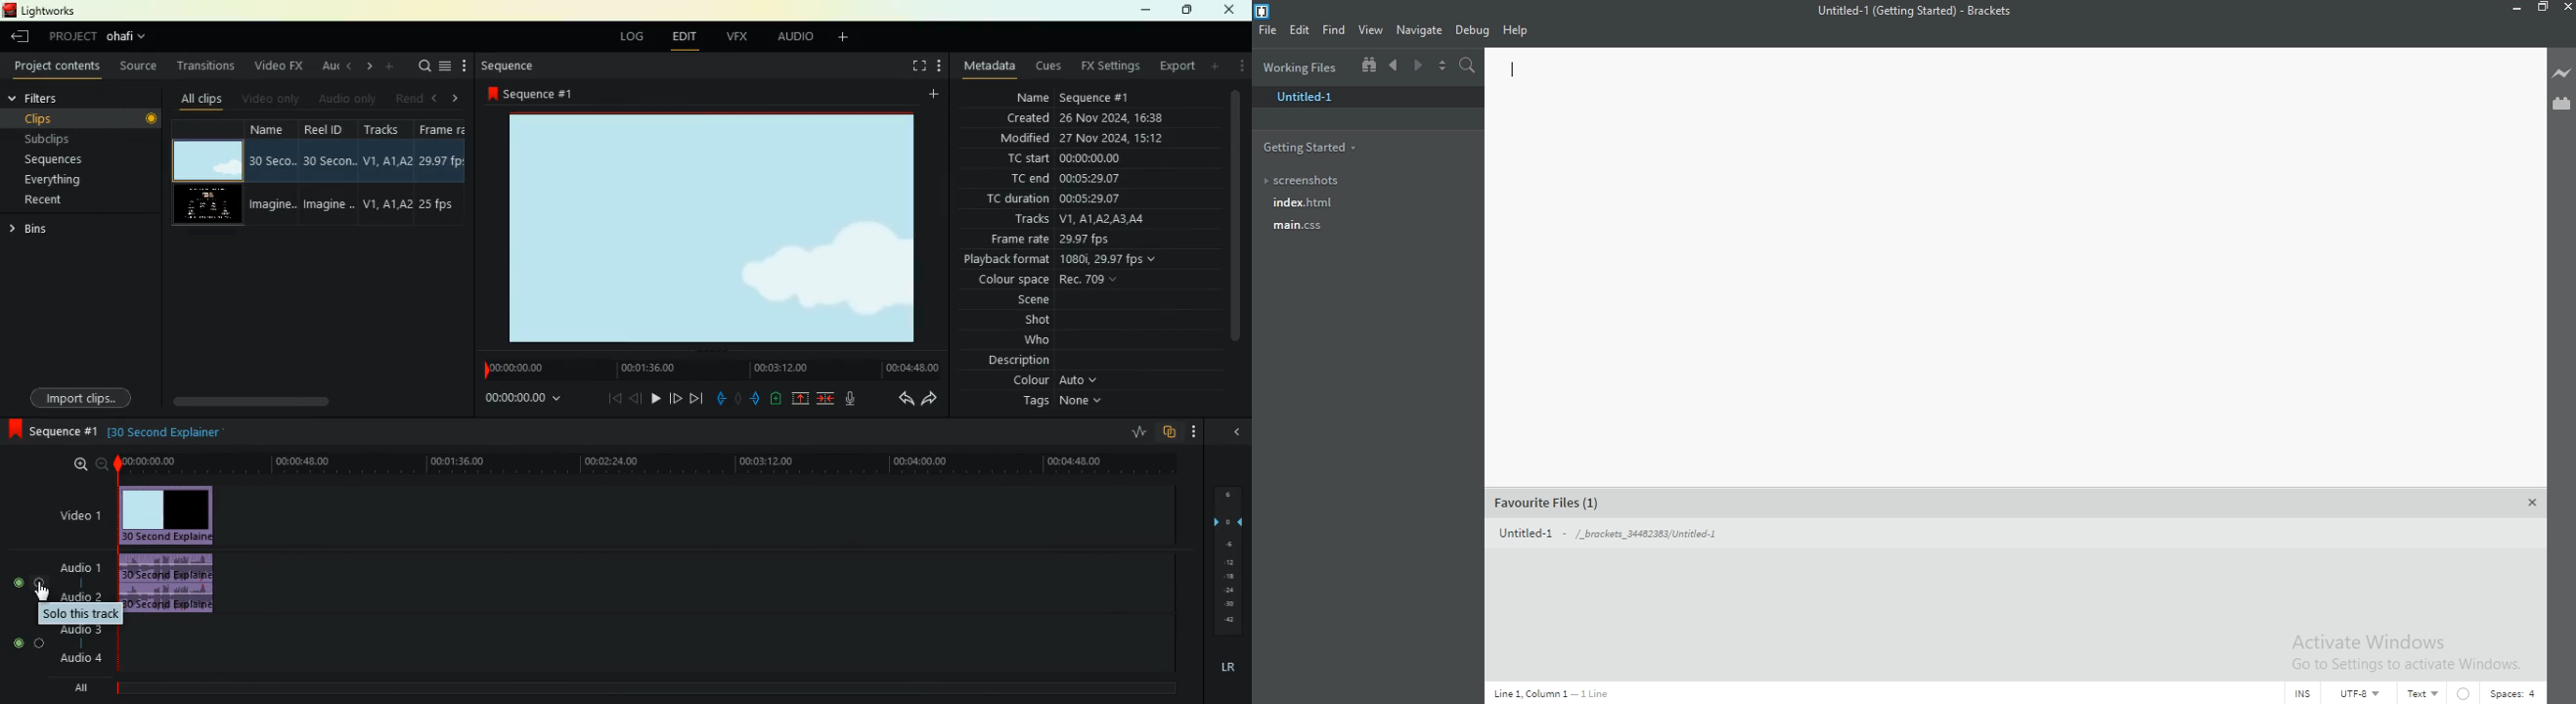 This screenshot has height=728, width=2576. I want to click on add, so click(1215, 66).